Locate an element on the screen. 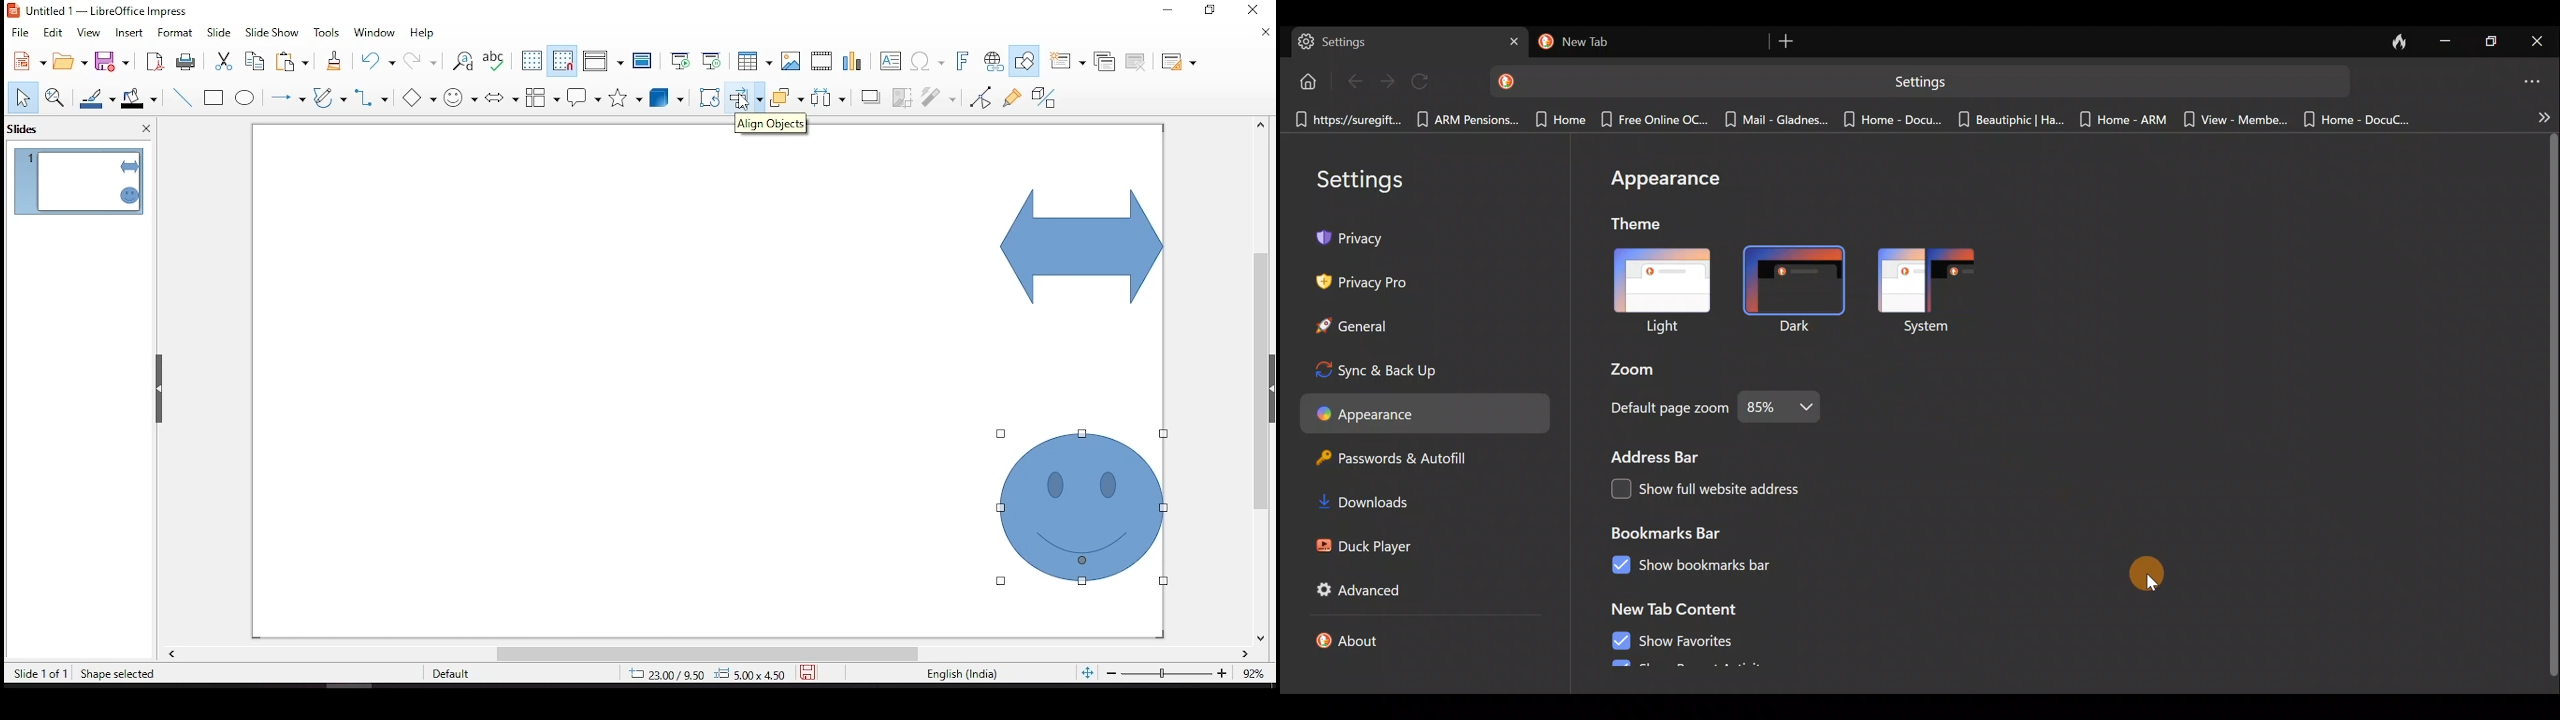 The width and height of the screenshot is (2576, 728). lines and arrows is located at coordinates (291, 97).